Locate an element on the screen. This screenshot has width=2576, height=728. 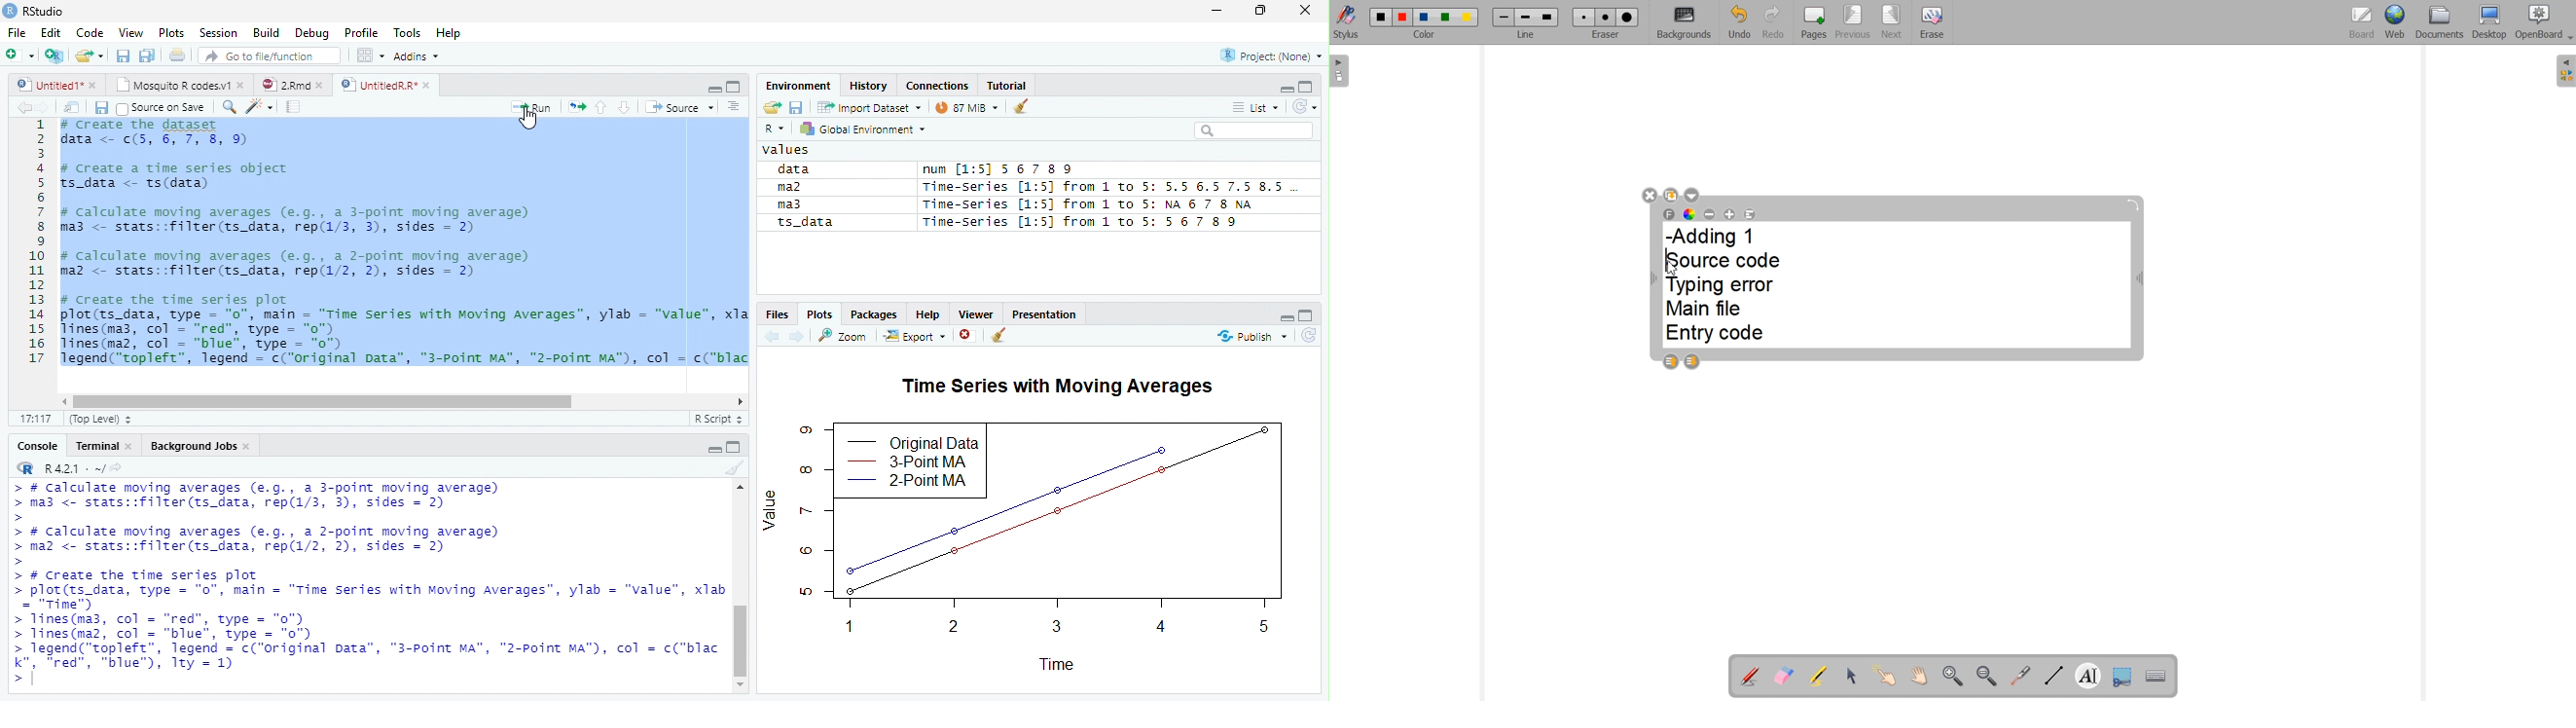
Layer up is located at coordinates (1670, 362).